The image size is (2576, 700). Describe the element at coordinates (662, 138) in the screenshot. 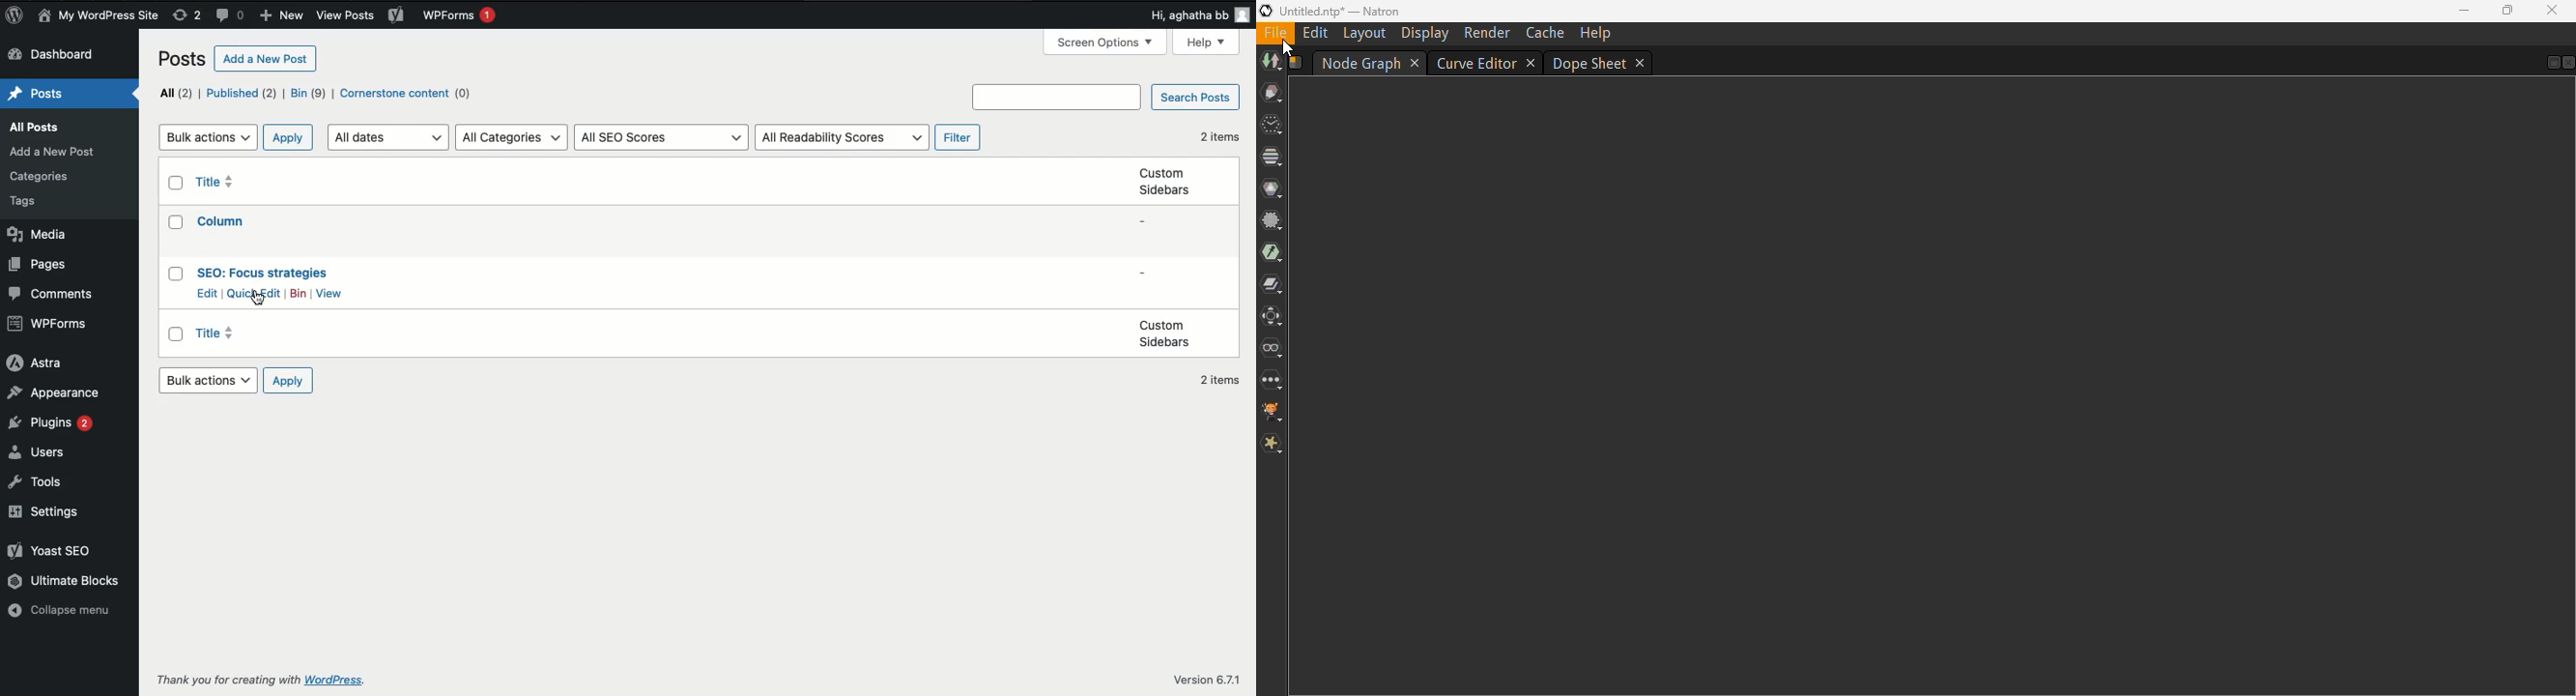

I see `All SEO Scores` at that location.